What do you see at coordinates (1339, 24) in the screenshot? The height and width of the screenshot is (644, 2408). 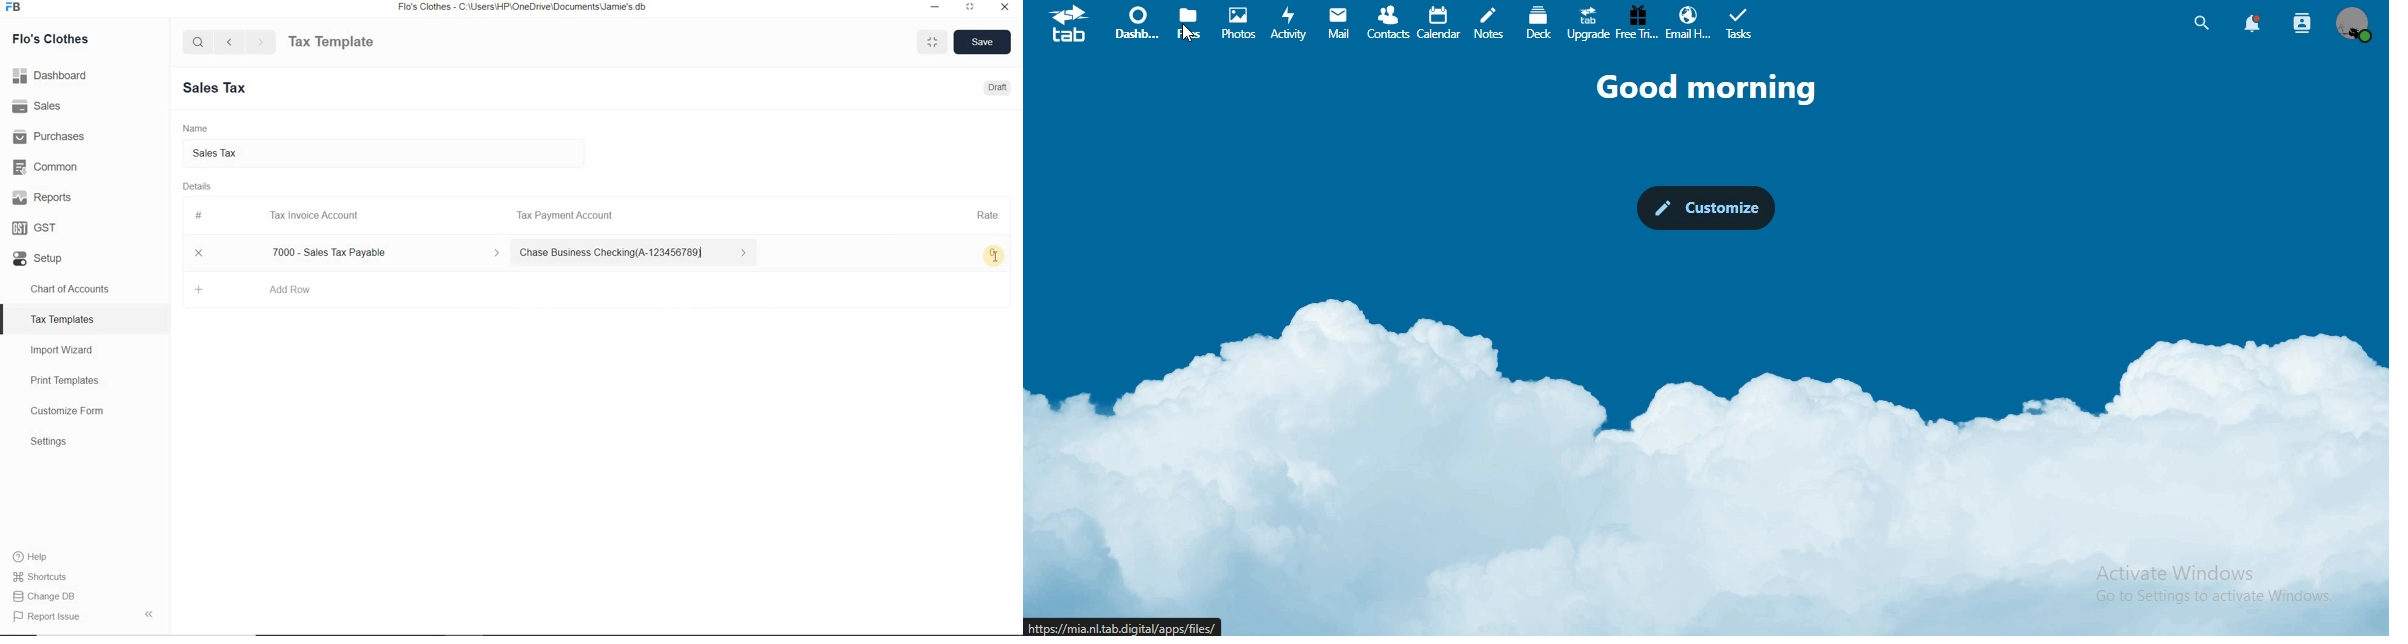 I see `mail` at bounding box center [1339, 24].